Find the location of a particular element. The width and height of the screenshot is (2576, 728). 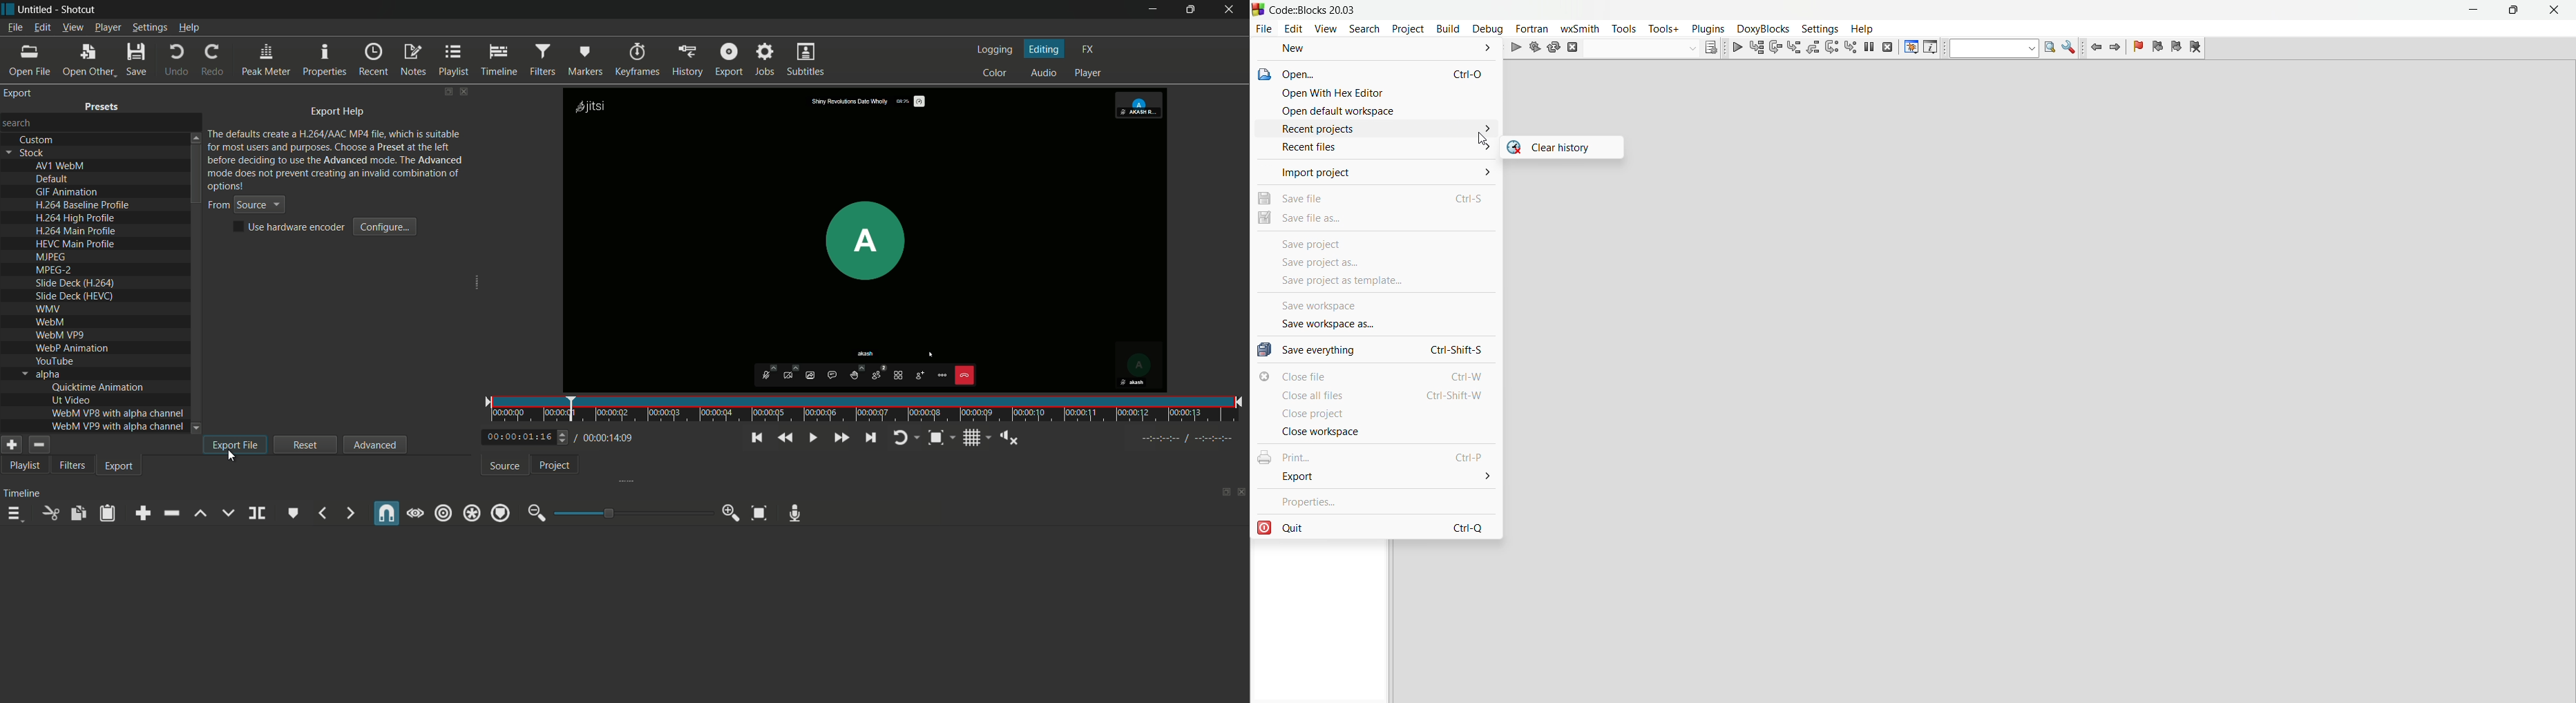

peak meter is located at coordinates (265, 61).